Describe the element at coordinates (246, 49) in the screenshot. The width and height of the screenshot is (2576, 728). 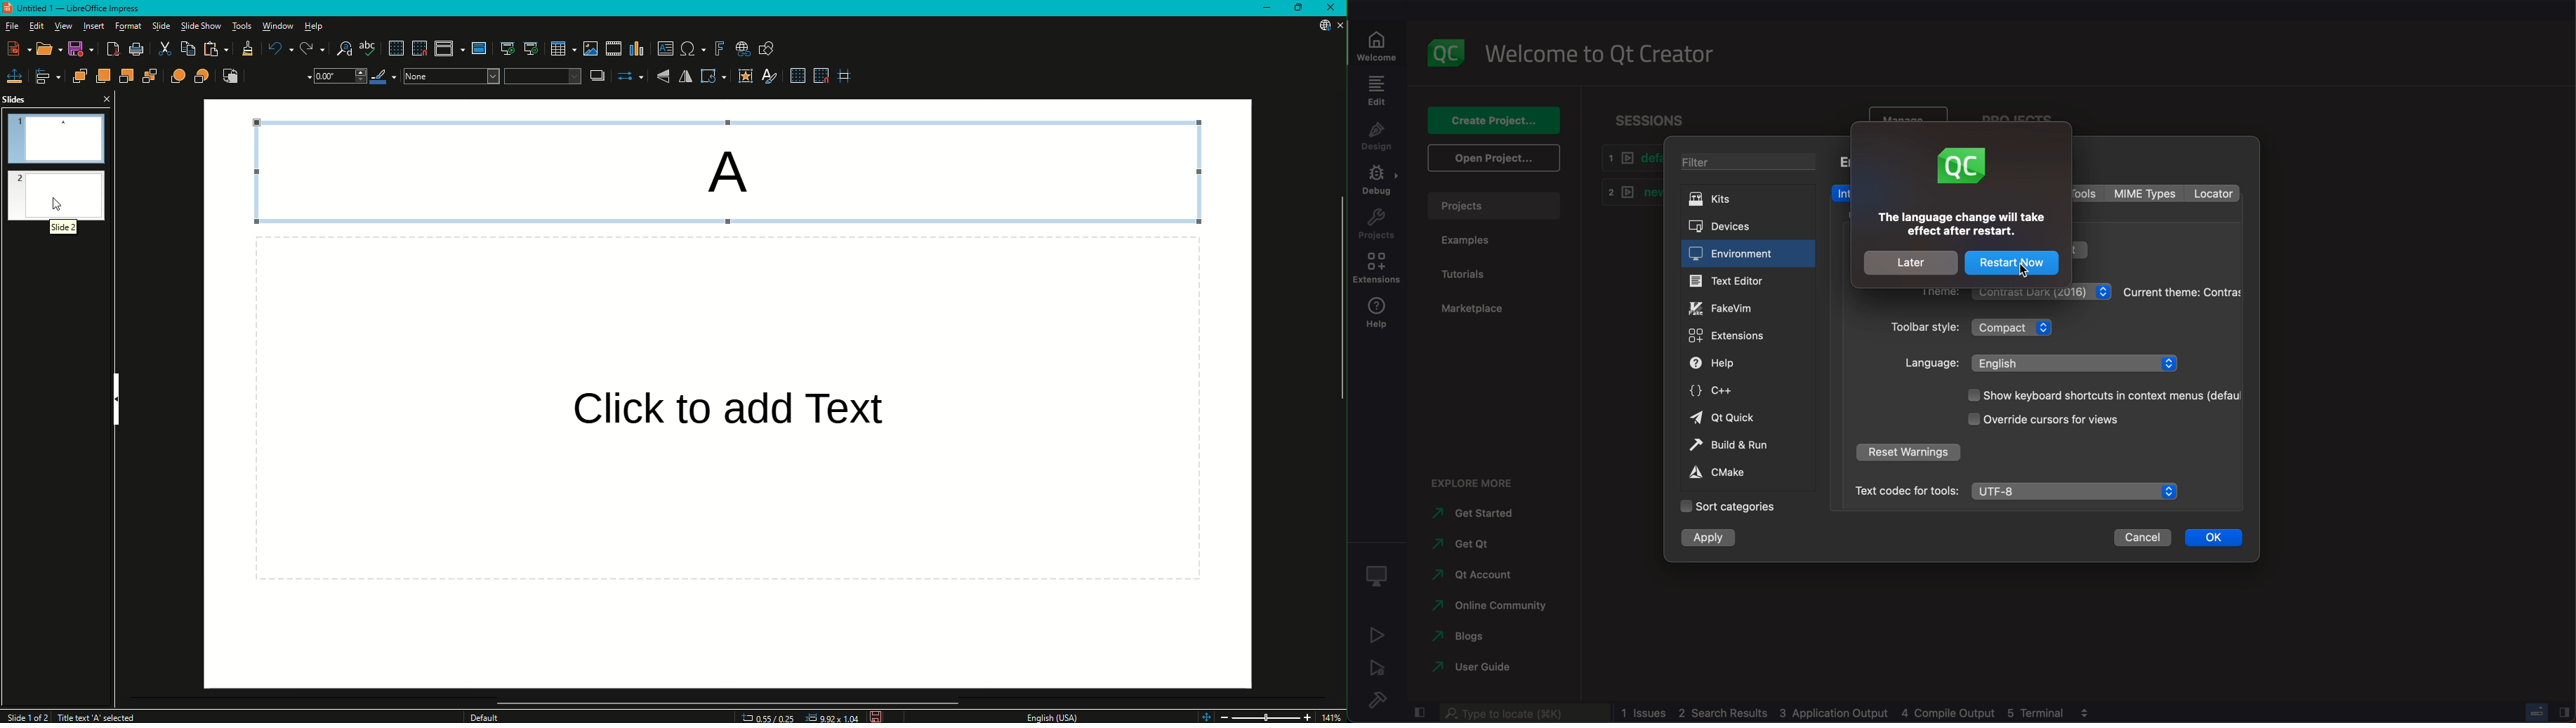
I see `Clone Formatting` at that location.